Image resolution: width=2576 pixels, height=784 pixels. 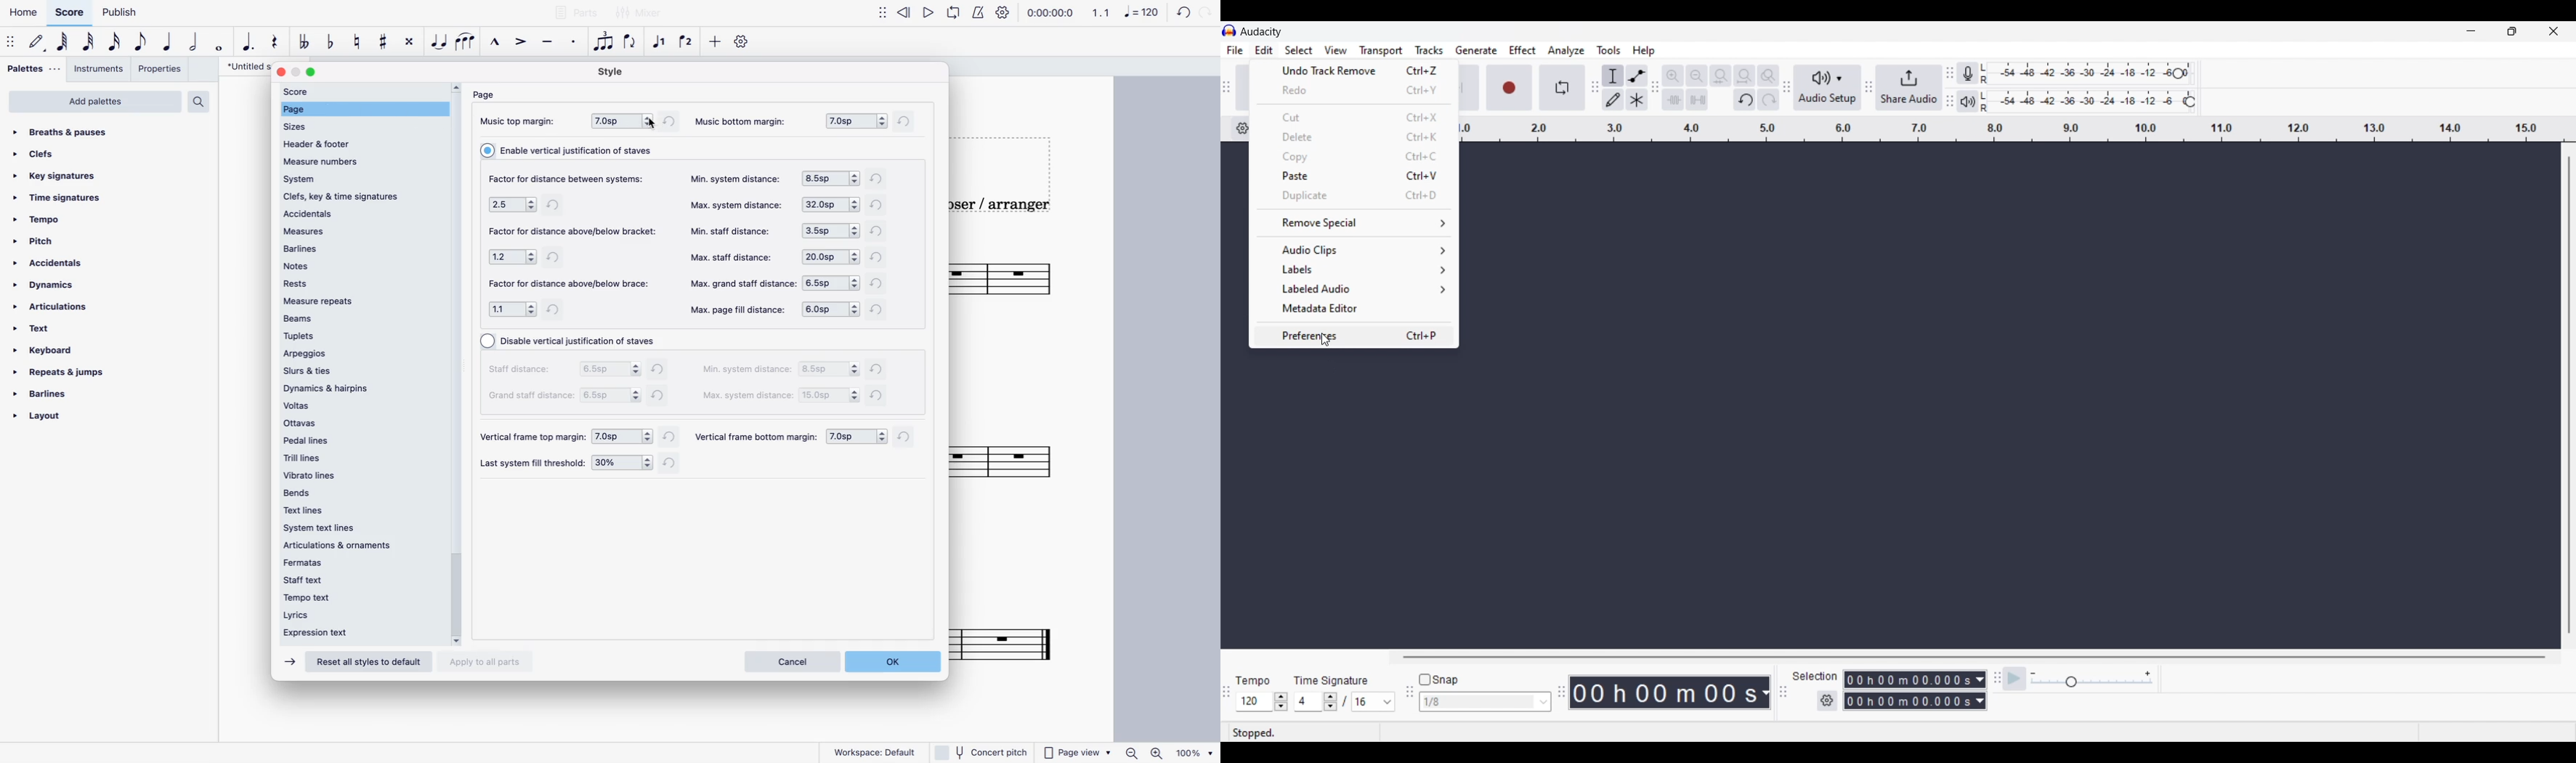 I want to click on quarter note, so click(x=166, y=44).